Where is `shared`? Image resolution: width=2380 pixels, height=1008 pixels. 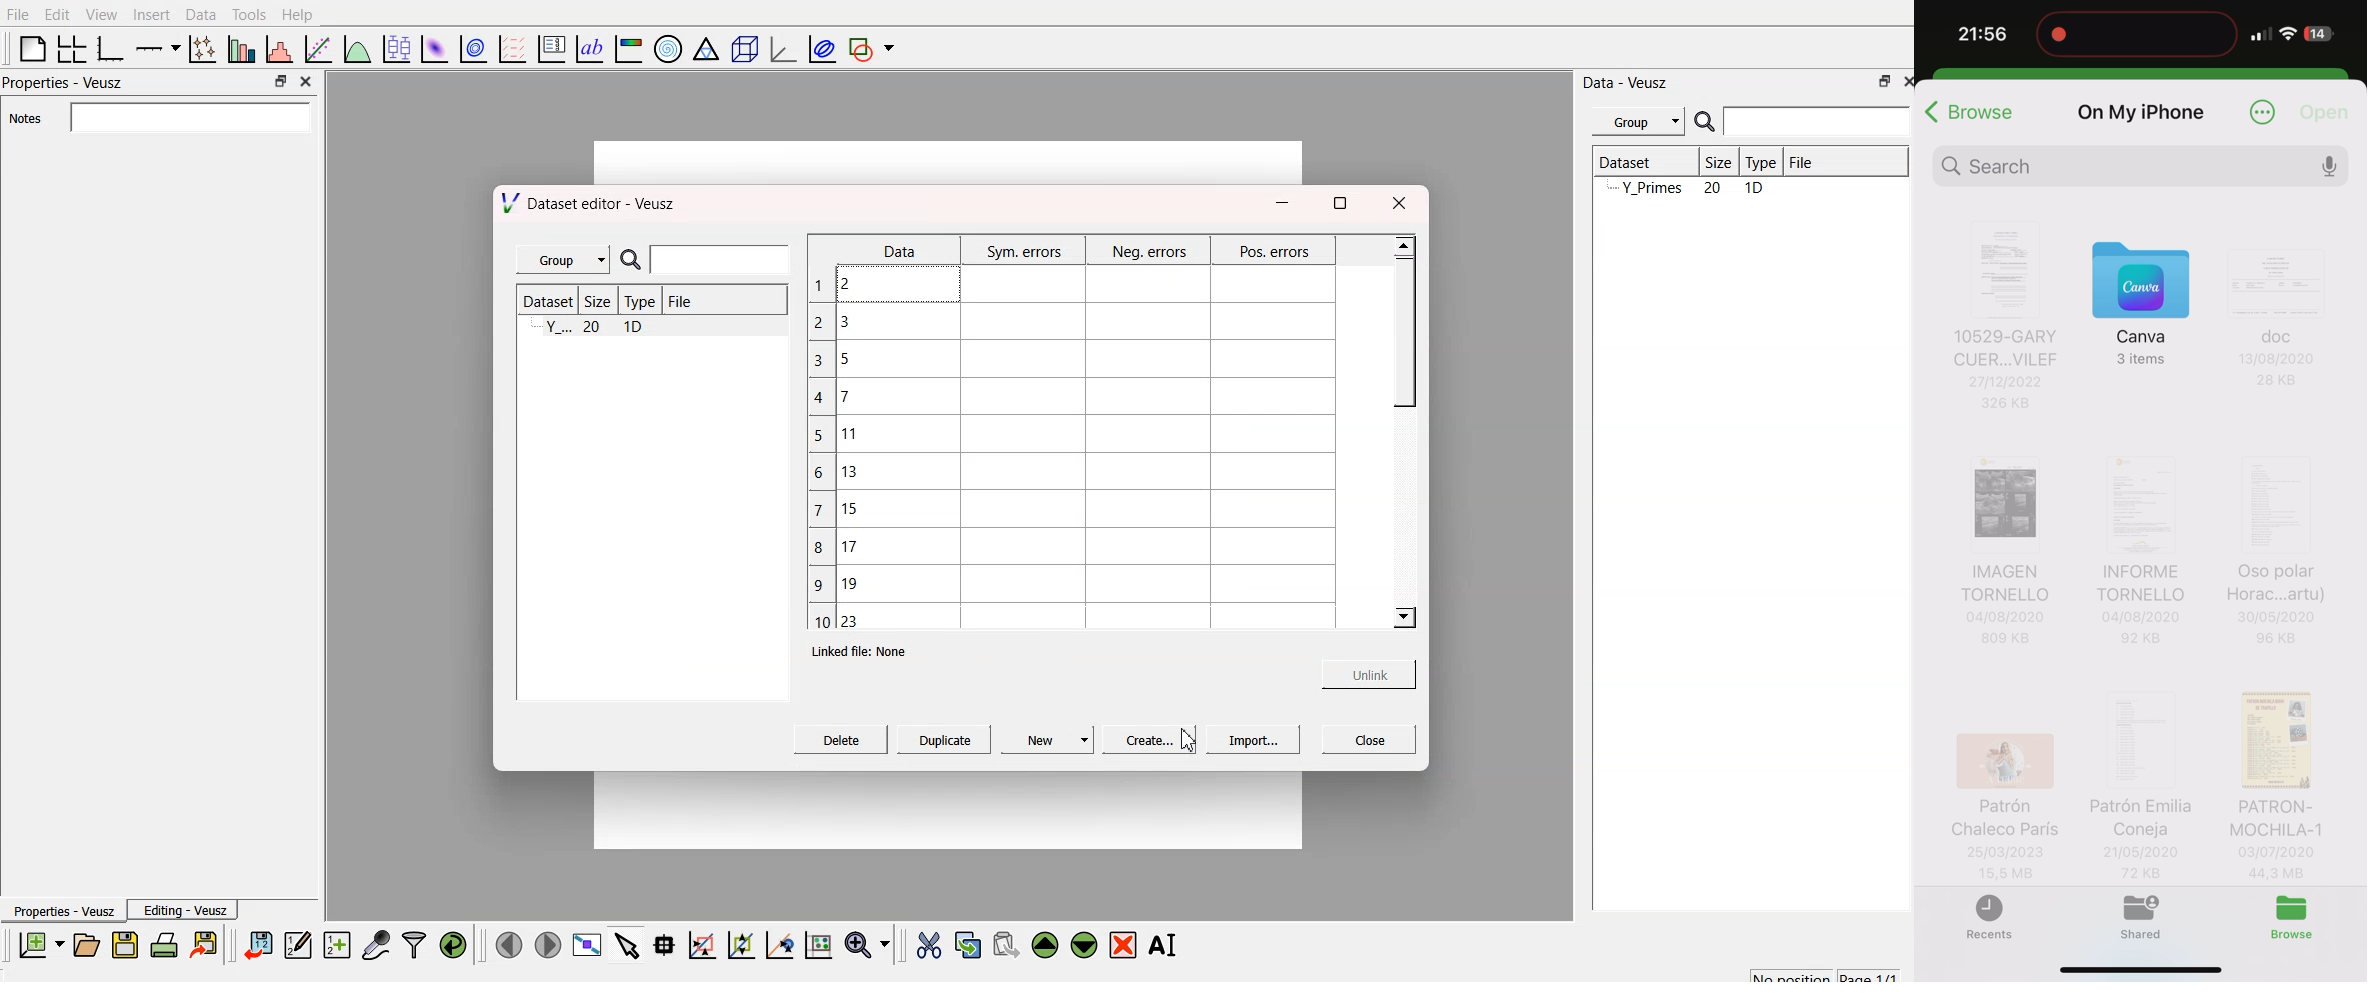
shared is located at coordinates (2146, 922).